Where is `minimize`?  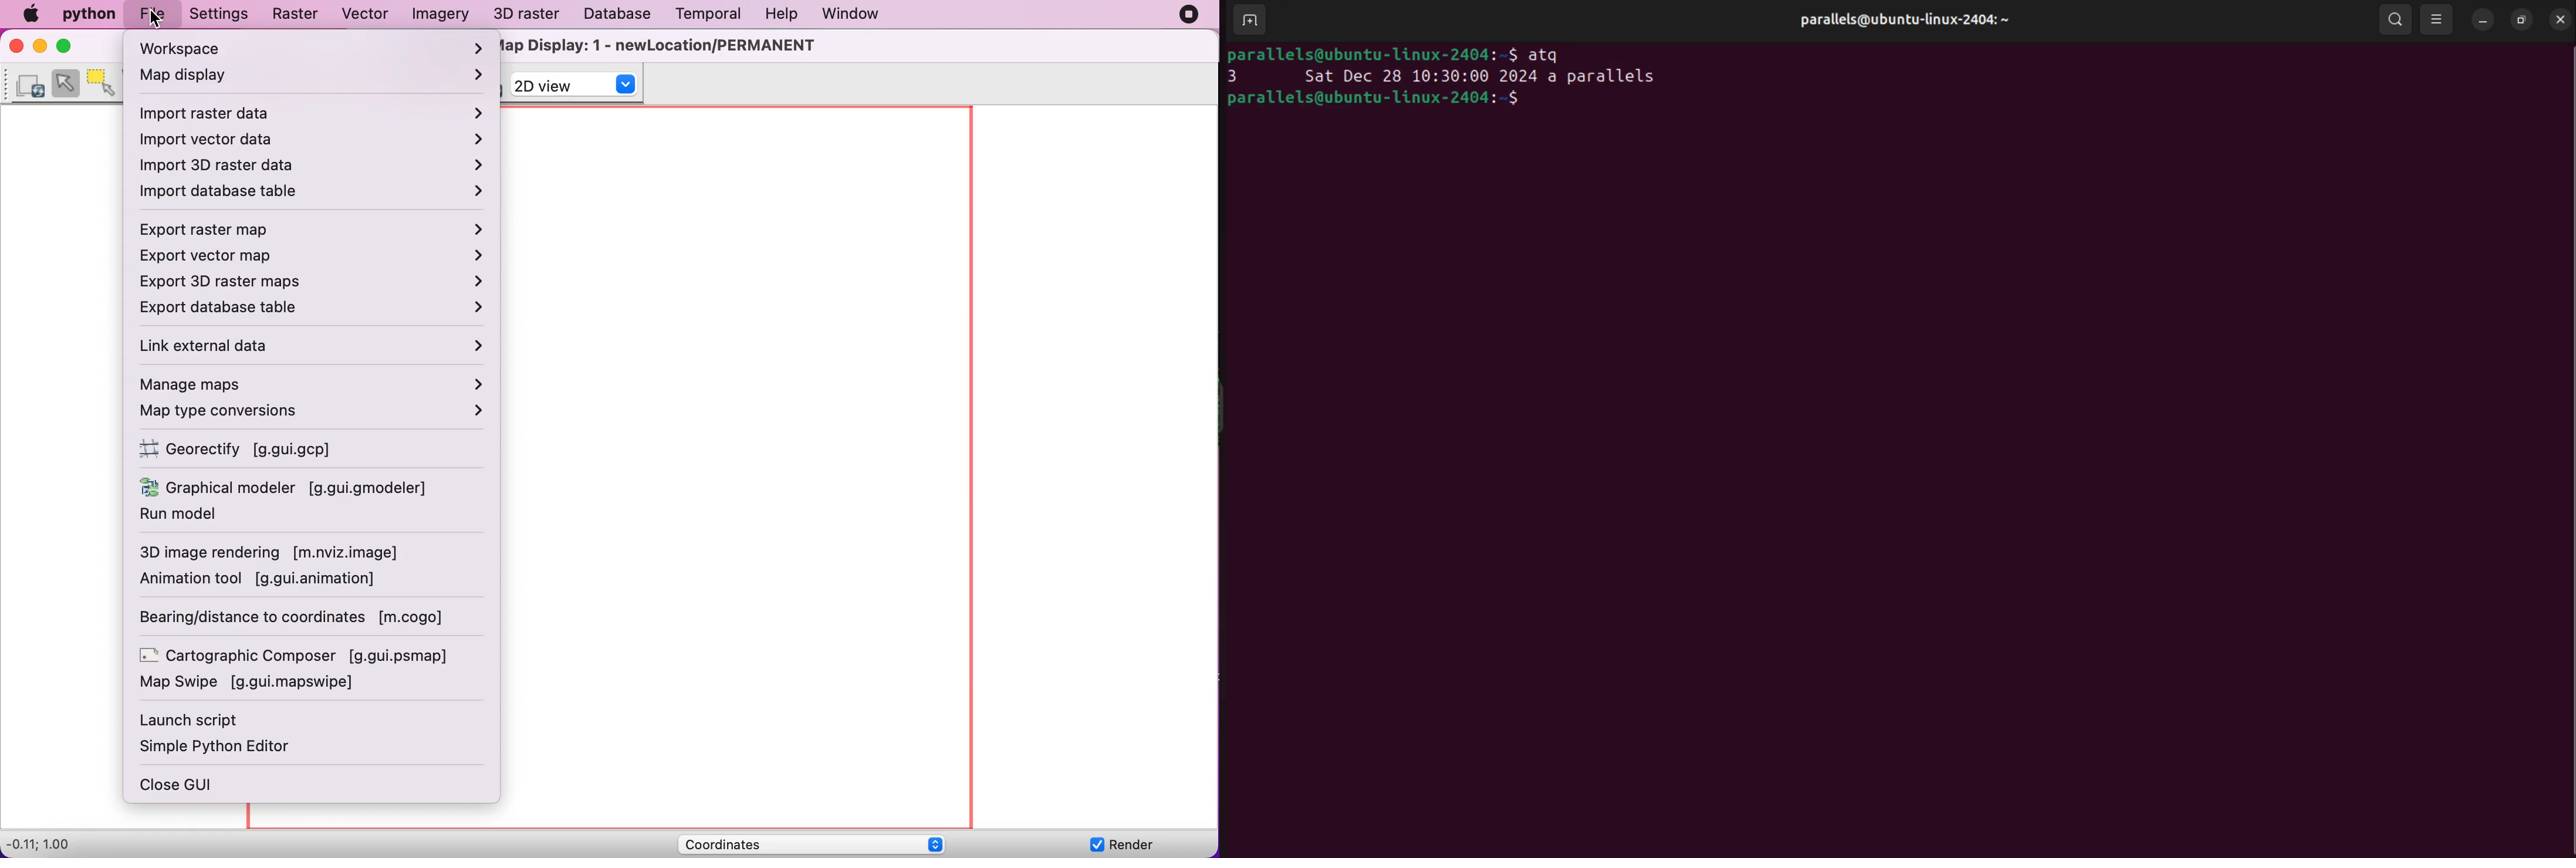 minimize is located at coordinates (2480, 21).